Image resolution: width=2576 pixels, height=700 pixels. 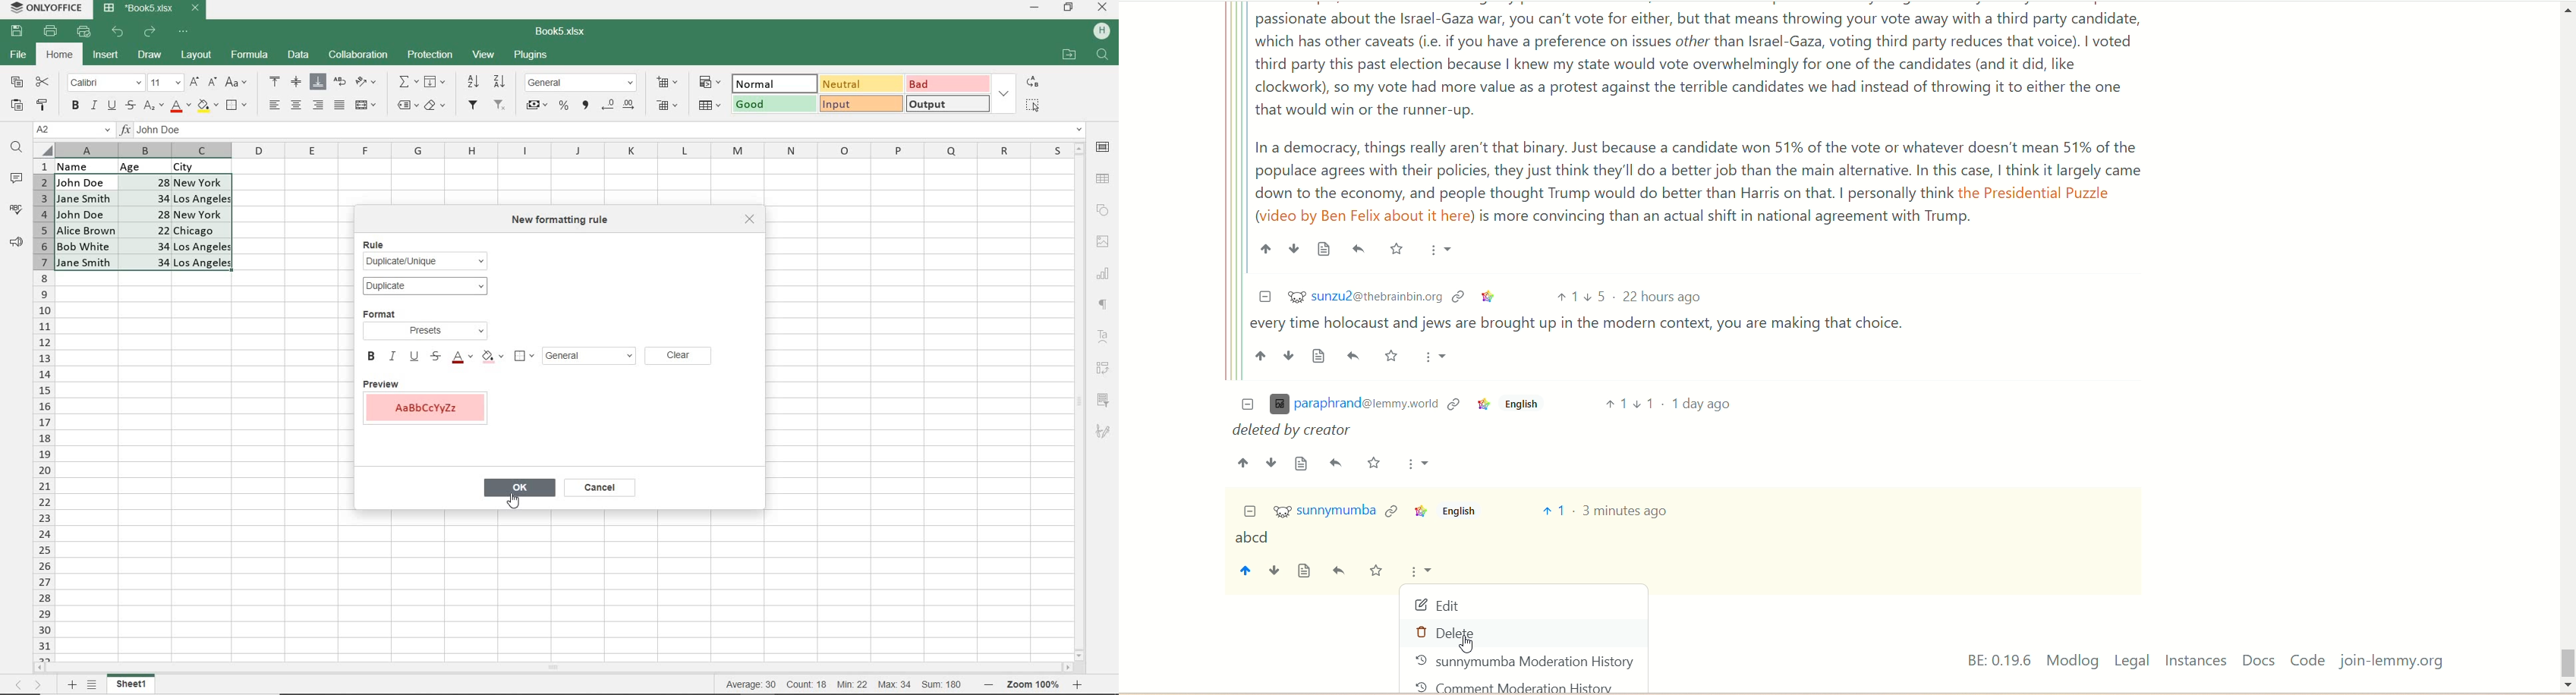 I want to click on | every time holocaust and jews are brought up in the modern context, you are making that choice., so click(x=1583, y=325).